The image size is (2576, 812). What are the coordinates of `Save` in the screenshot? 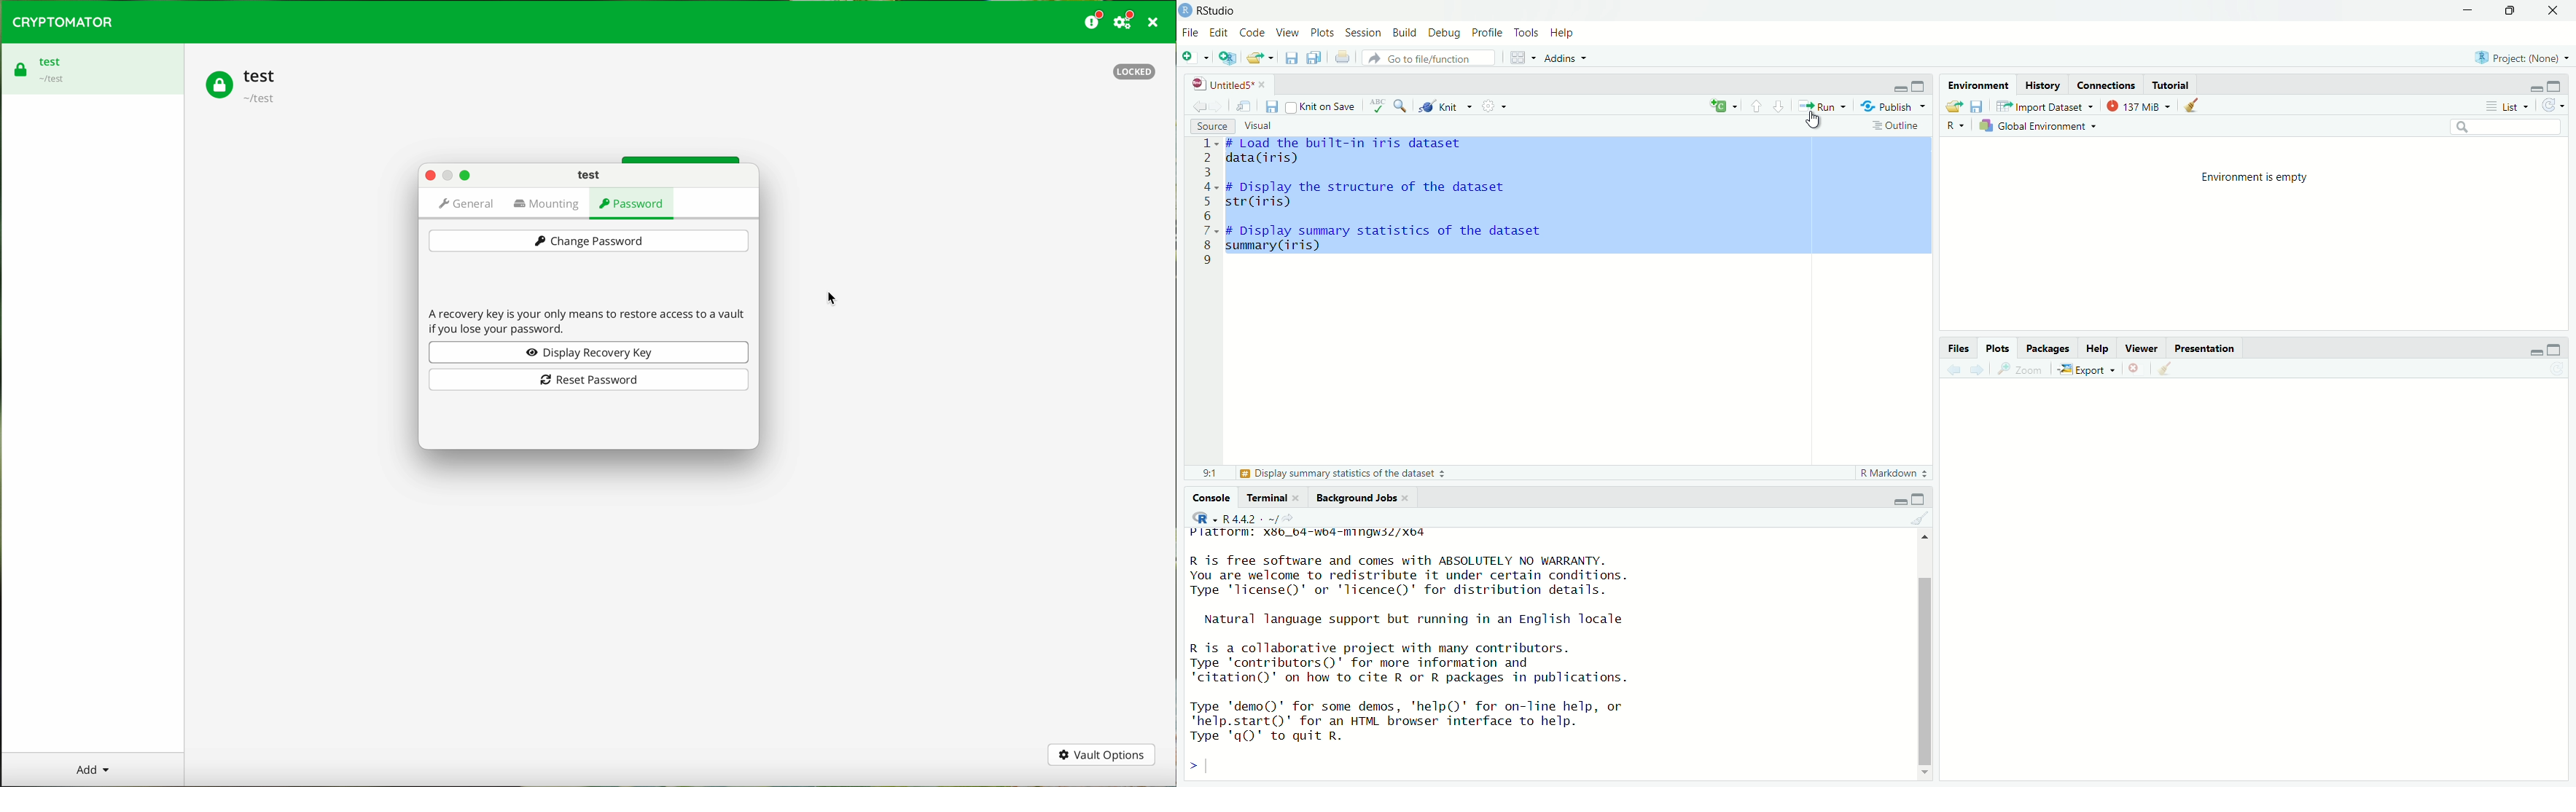 It's located at (1980, 105).